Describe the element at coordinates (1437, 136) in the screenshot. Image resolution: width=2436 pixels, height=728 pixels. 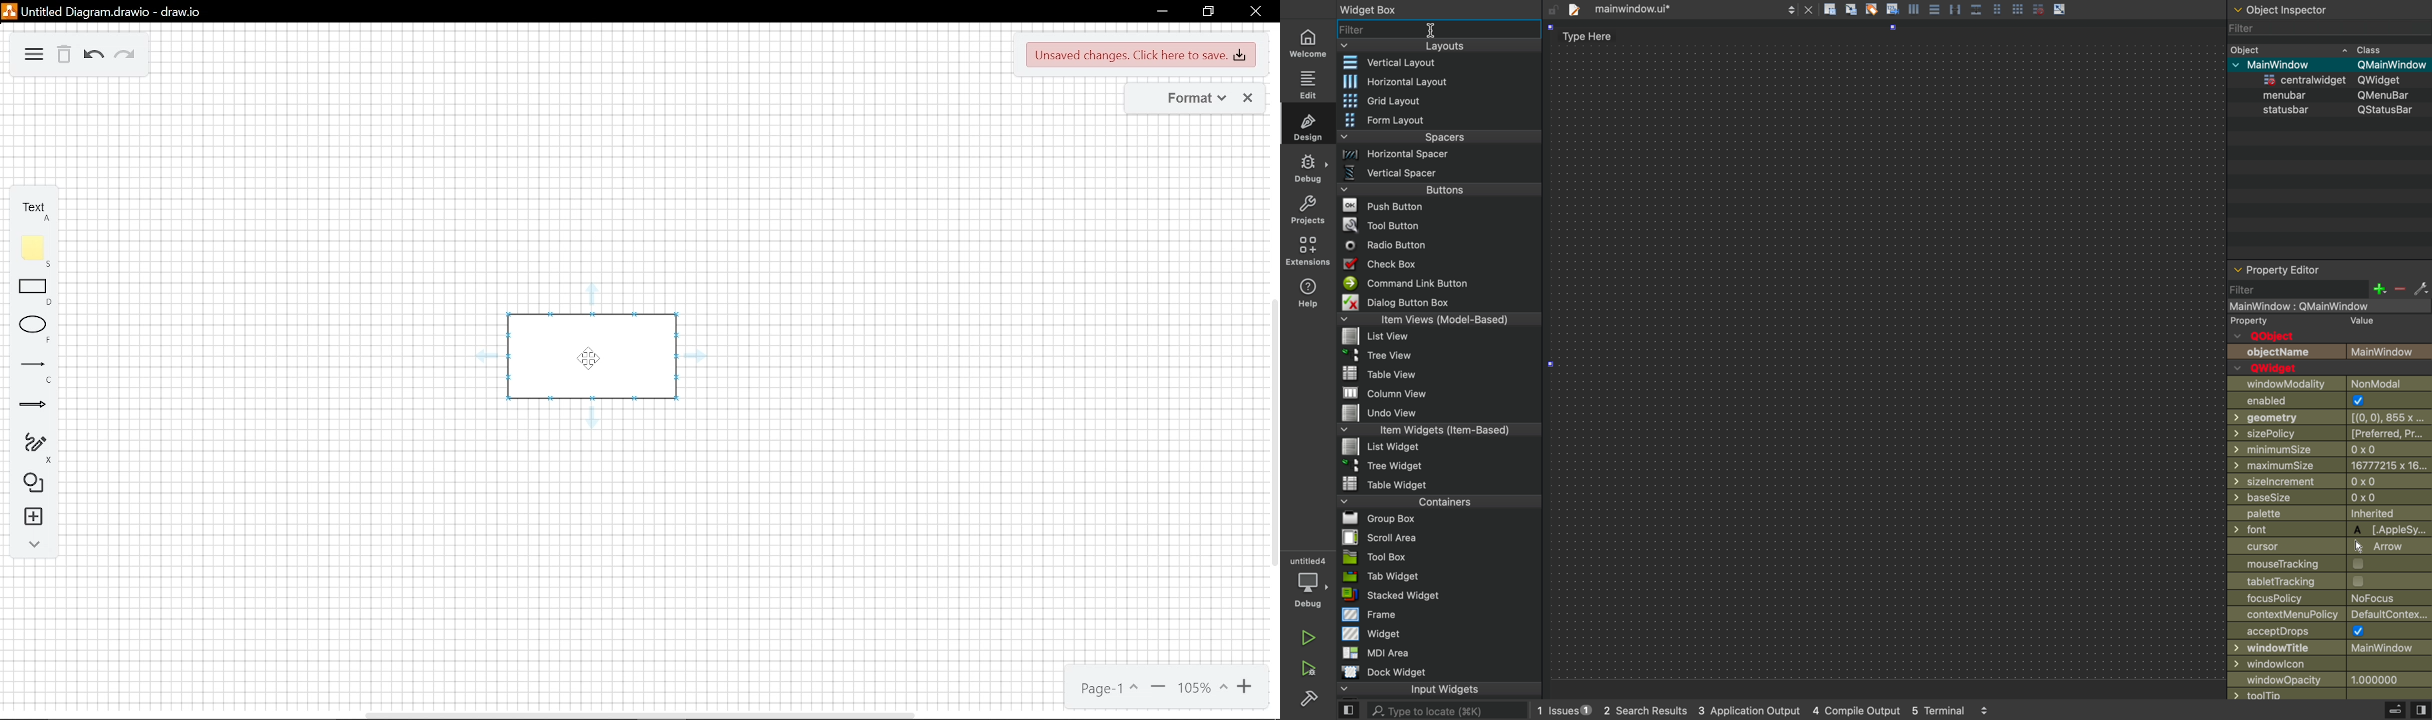
I see `spacers` at that location.